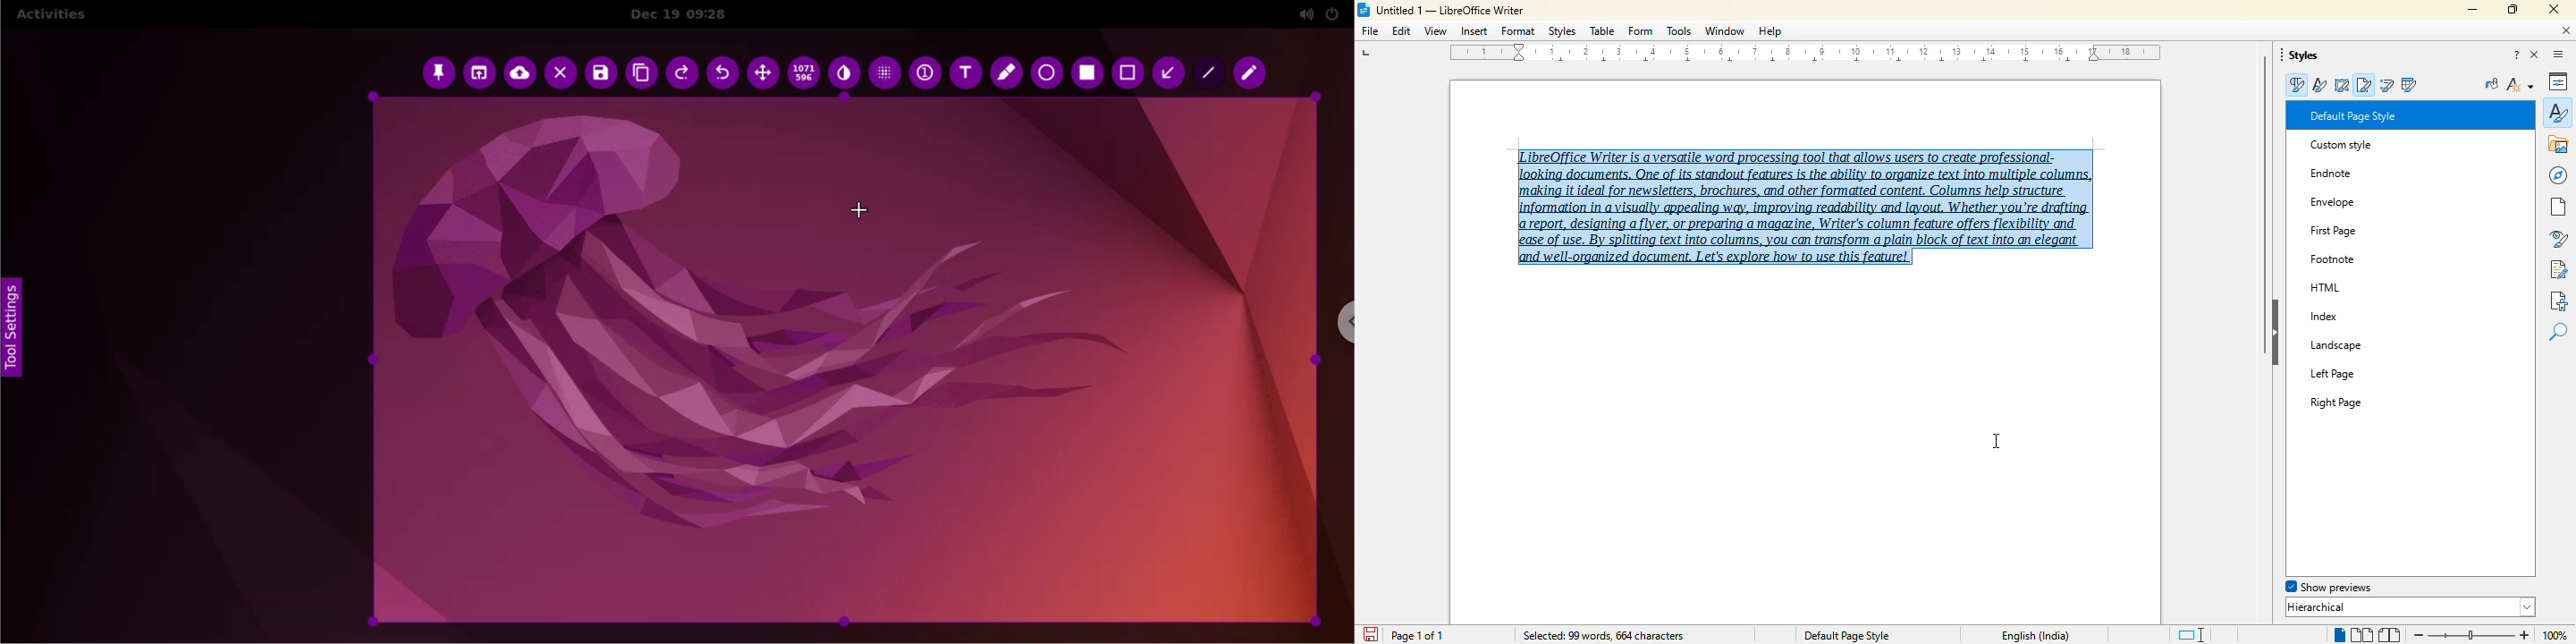 The width and height of the screenshot is (2576, 644). What do you see at coordinates (2521, 84) in the screenshot?
I see `styles action` at bounding box center [2521, 84].